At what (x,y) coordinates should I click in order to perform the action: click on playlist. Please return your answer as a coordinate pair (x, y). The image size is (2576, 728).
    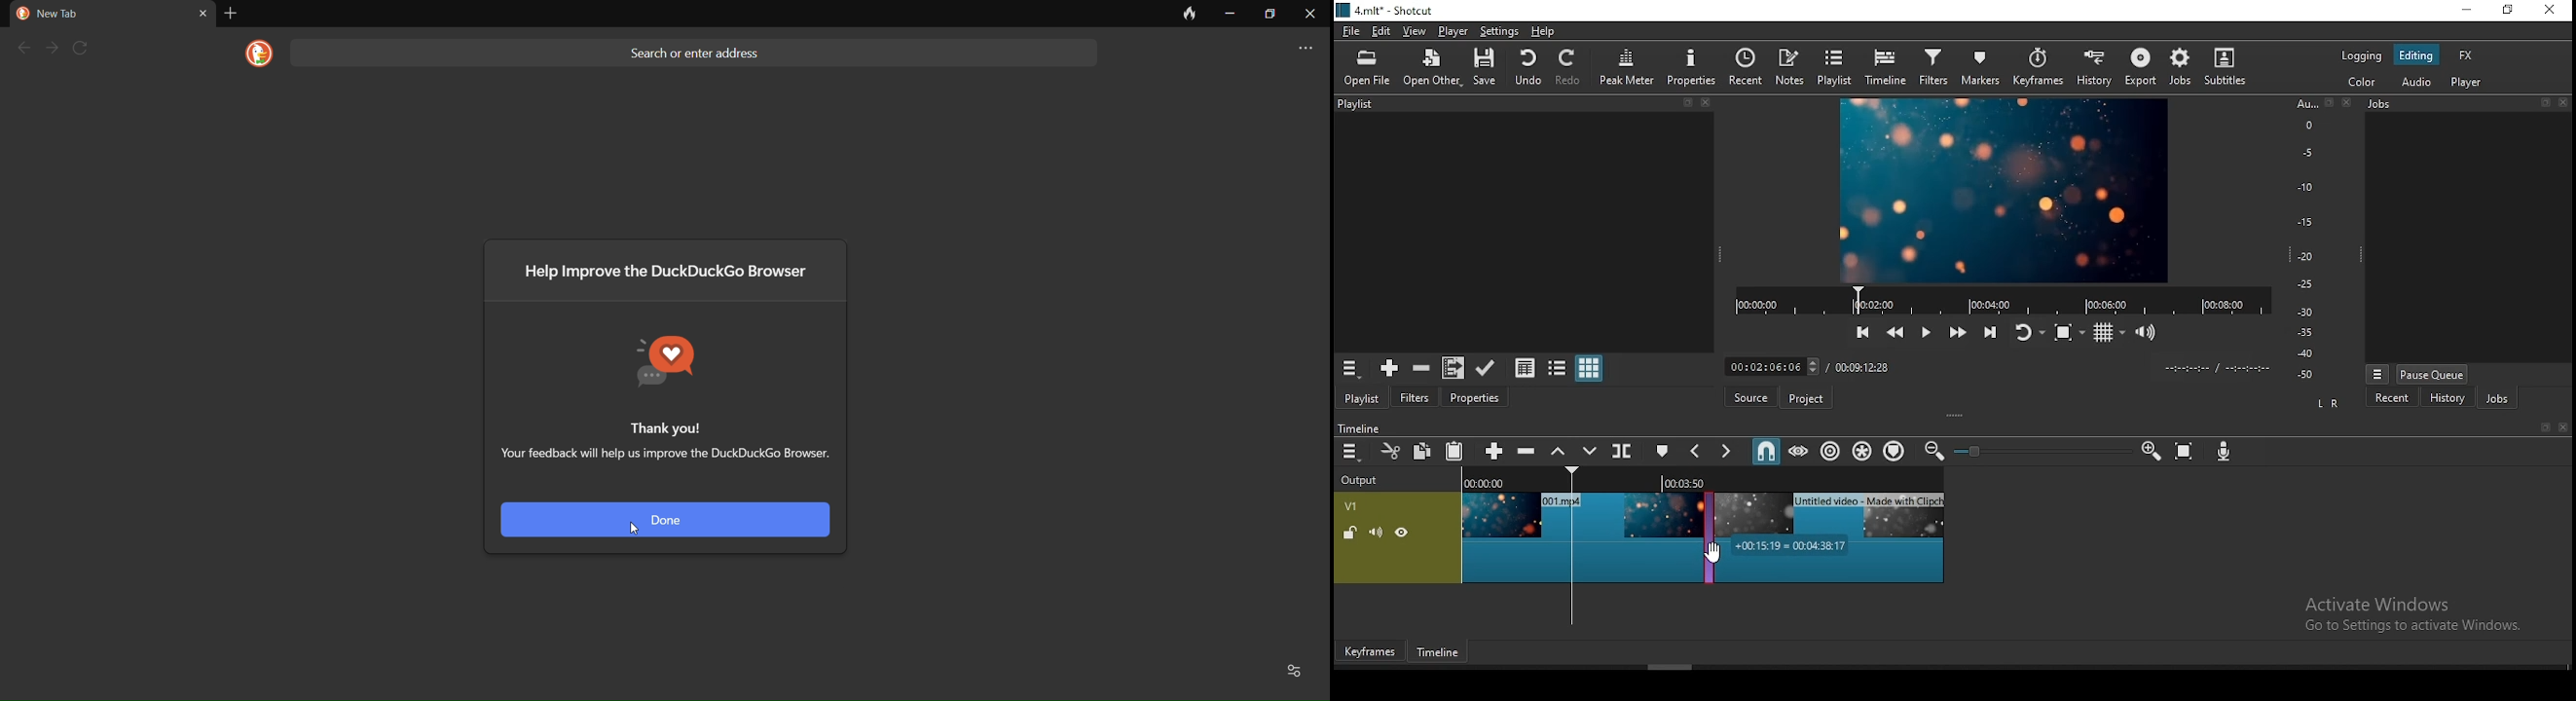
    Looking at the image, I should click on (1521, 106).